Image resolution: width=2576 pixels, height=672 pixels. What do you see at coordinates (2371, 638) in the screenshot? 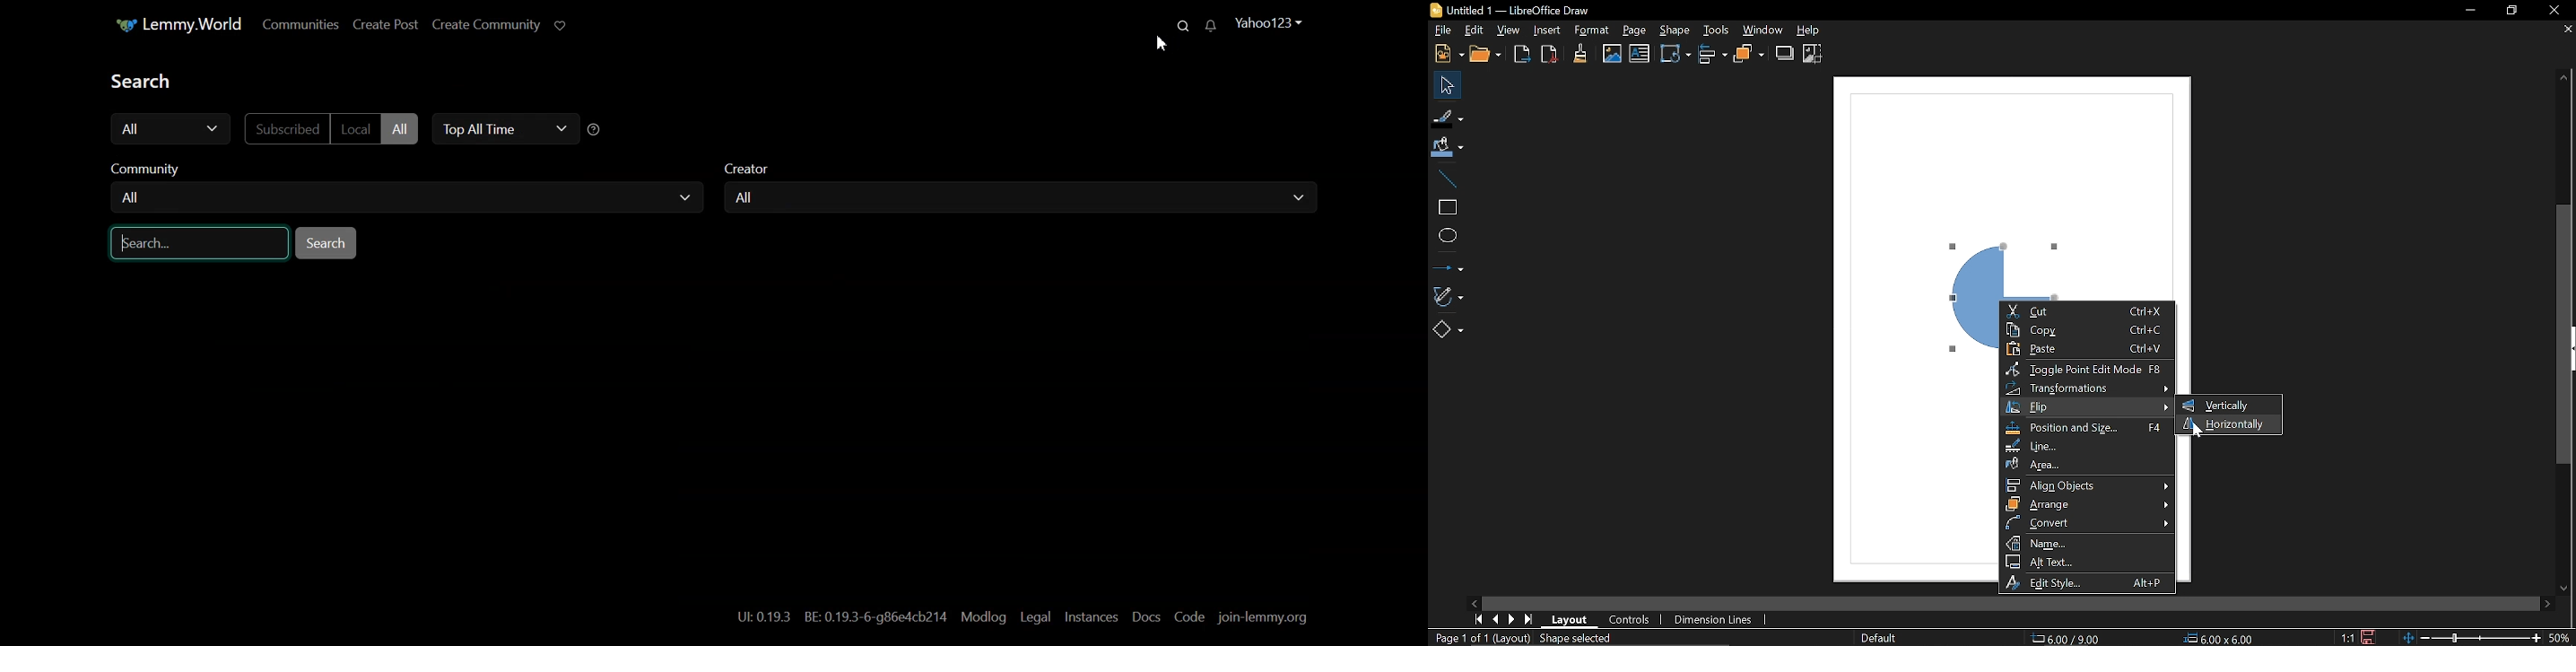
I see `Save` at bounding box center [2371, 638].